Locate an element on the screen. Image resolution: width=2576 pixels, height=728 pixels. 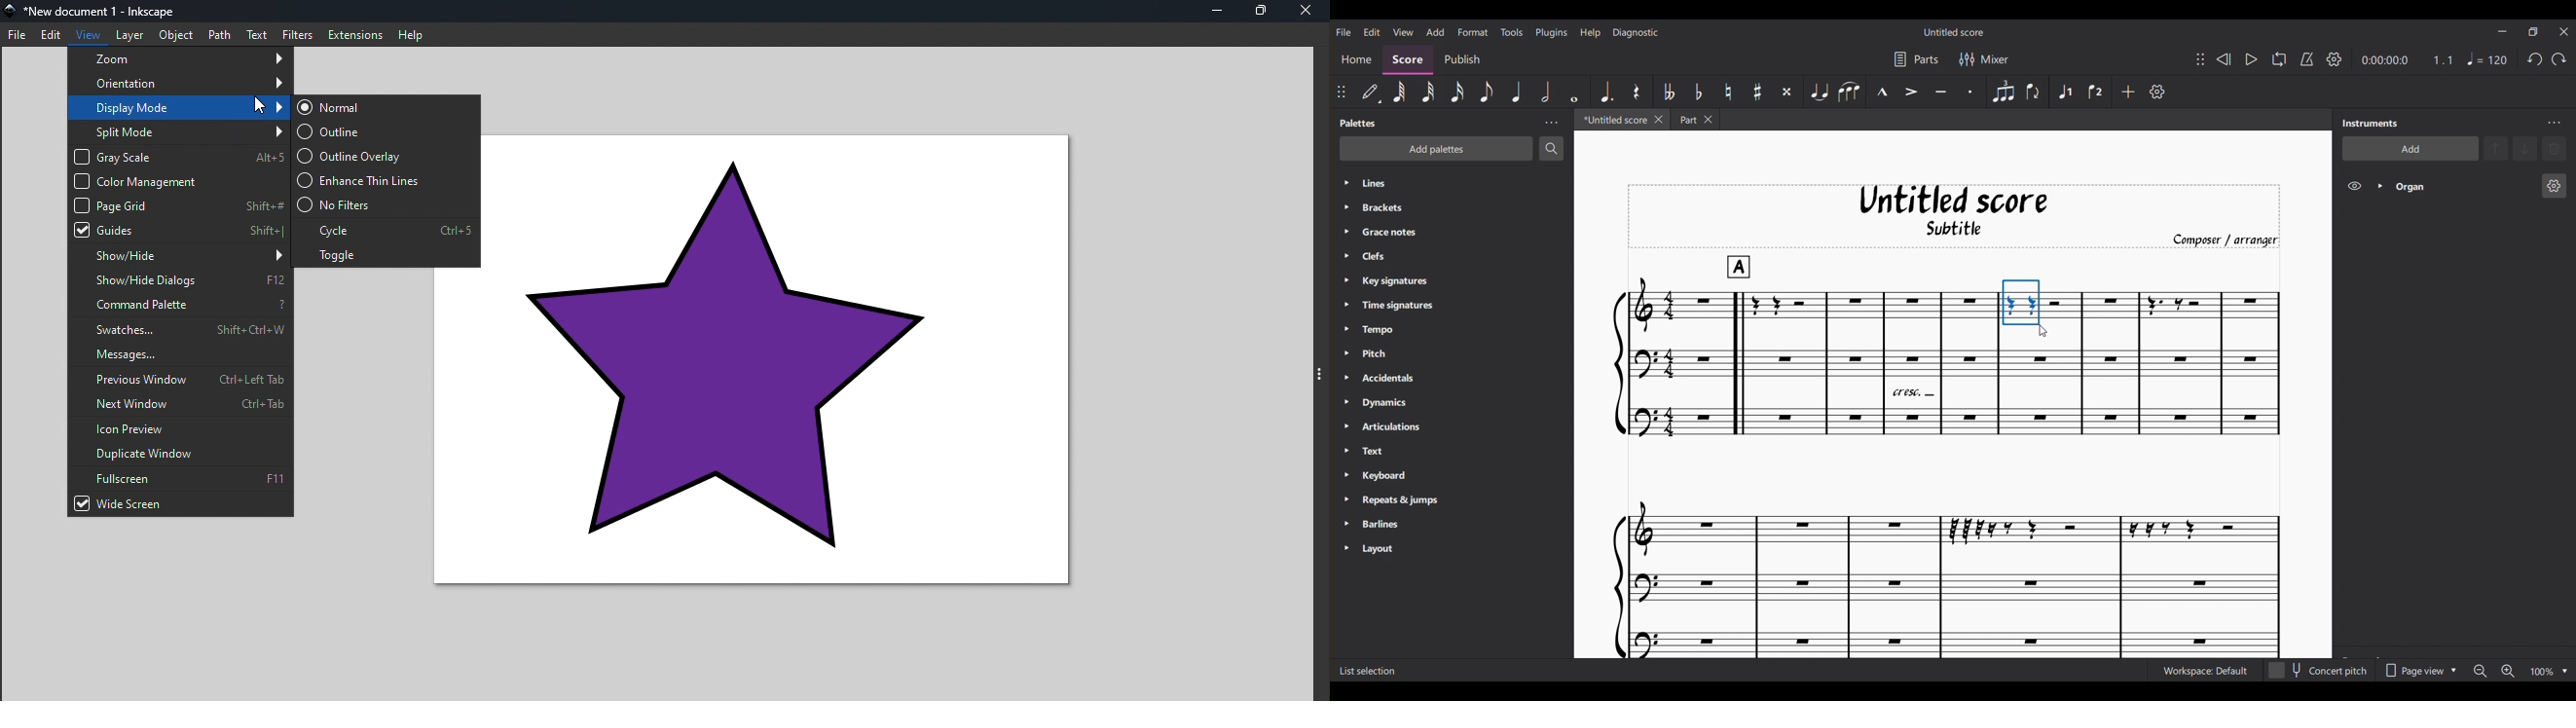
Tools menu is located at coordinates (1511, 31).